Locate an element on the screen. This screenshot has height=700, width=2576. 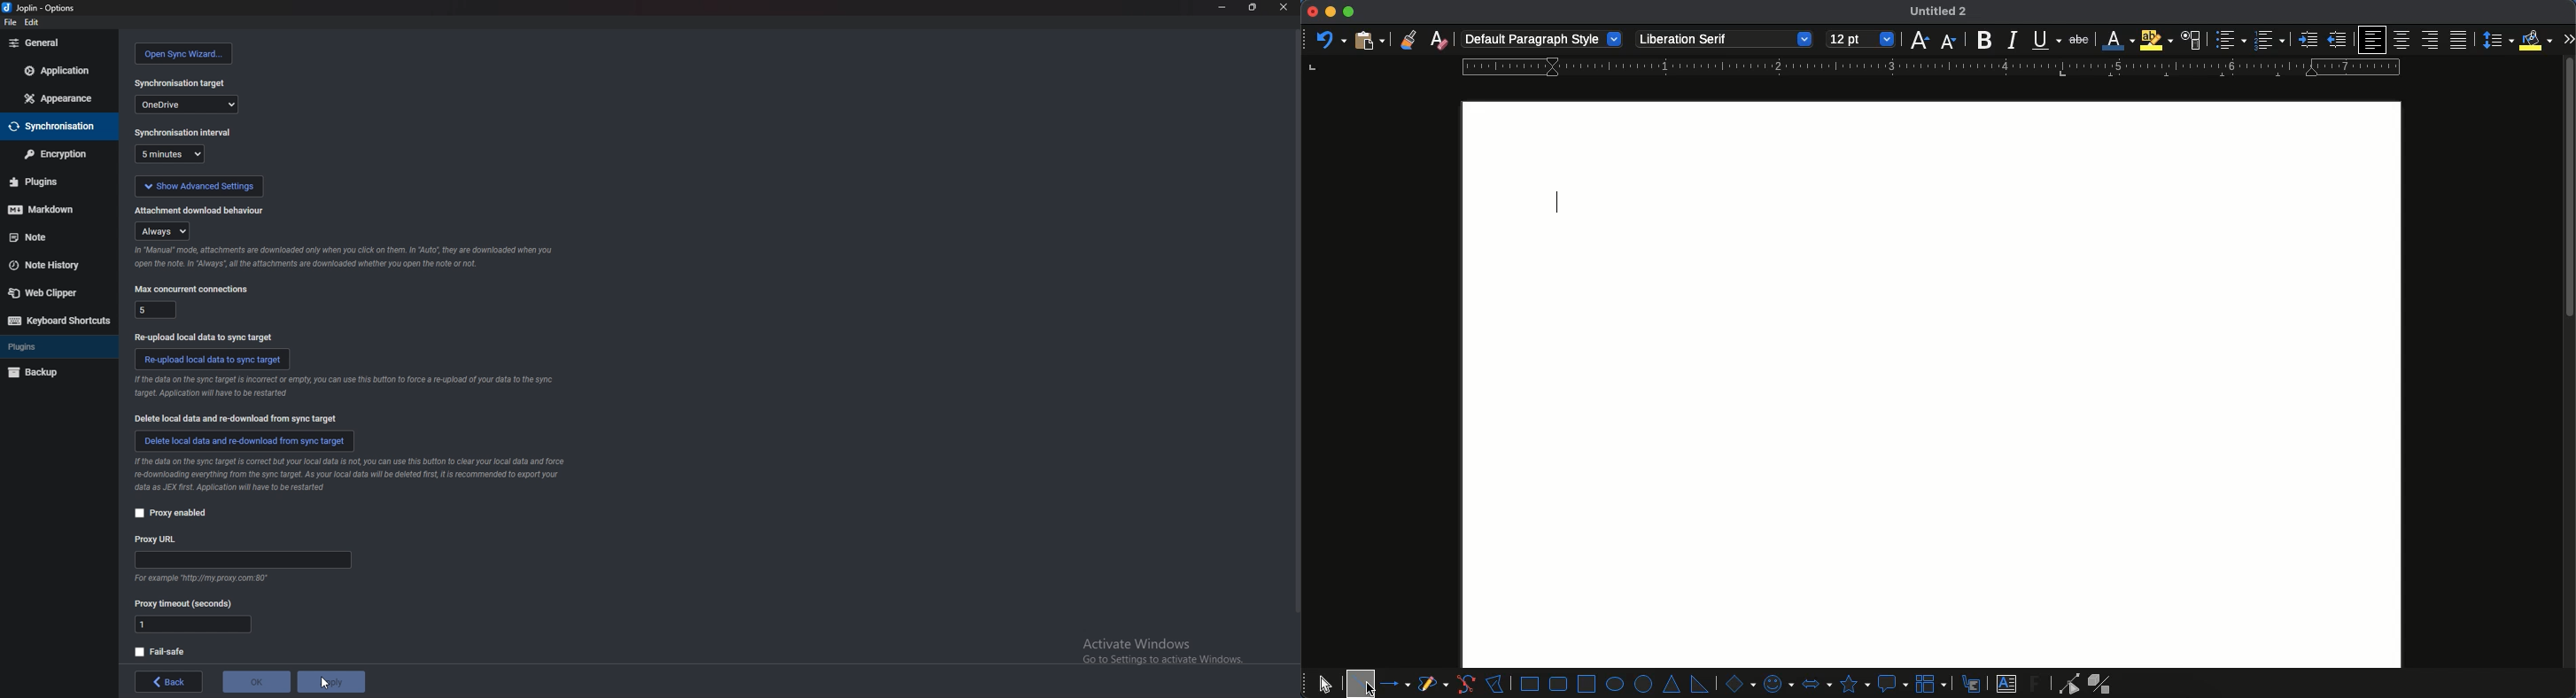
Cursor is located at coordinates (1369, 688).